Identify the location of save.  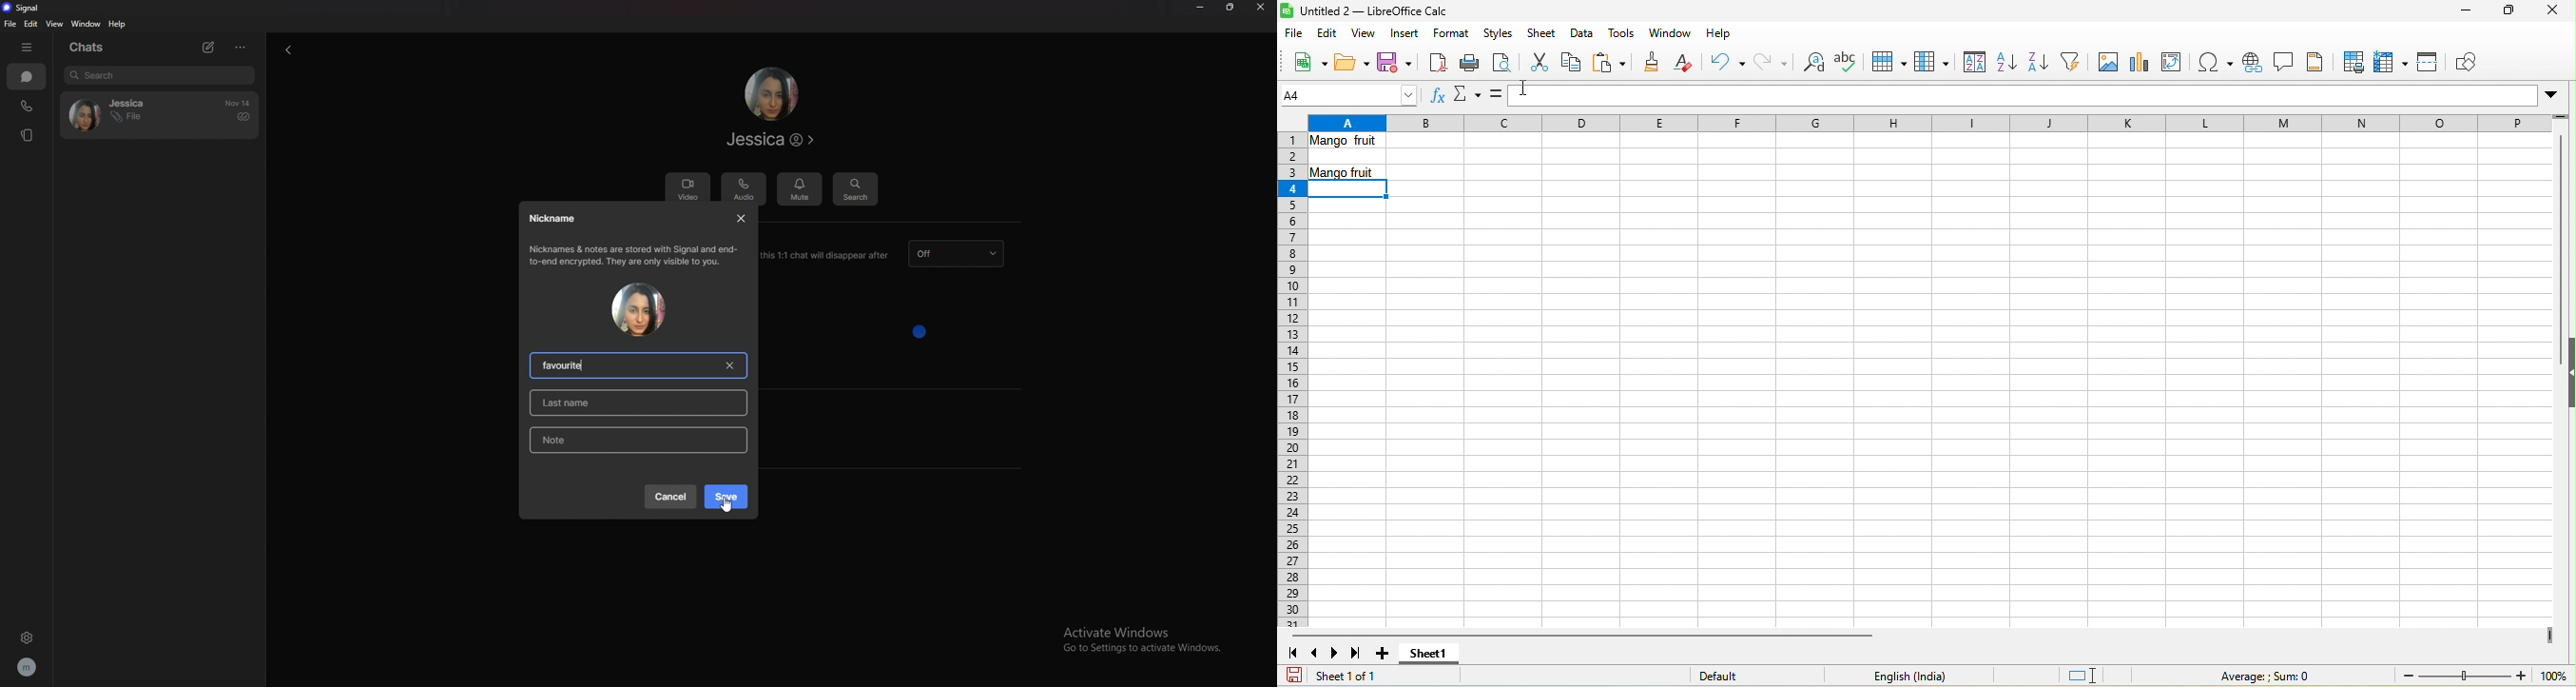
(1394, 61).